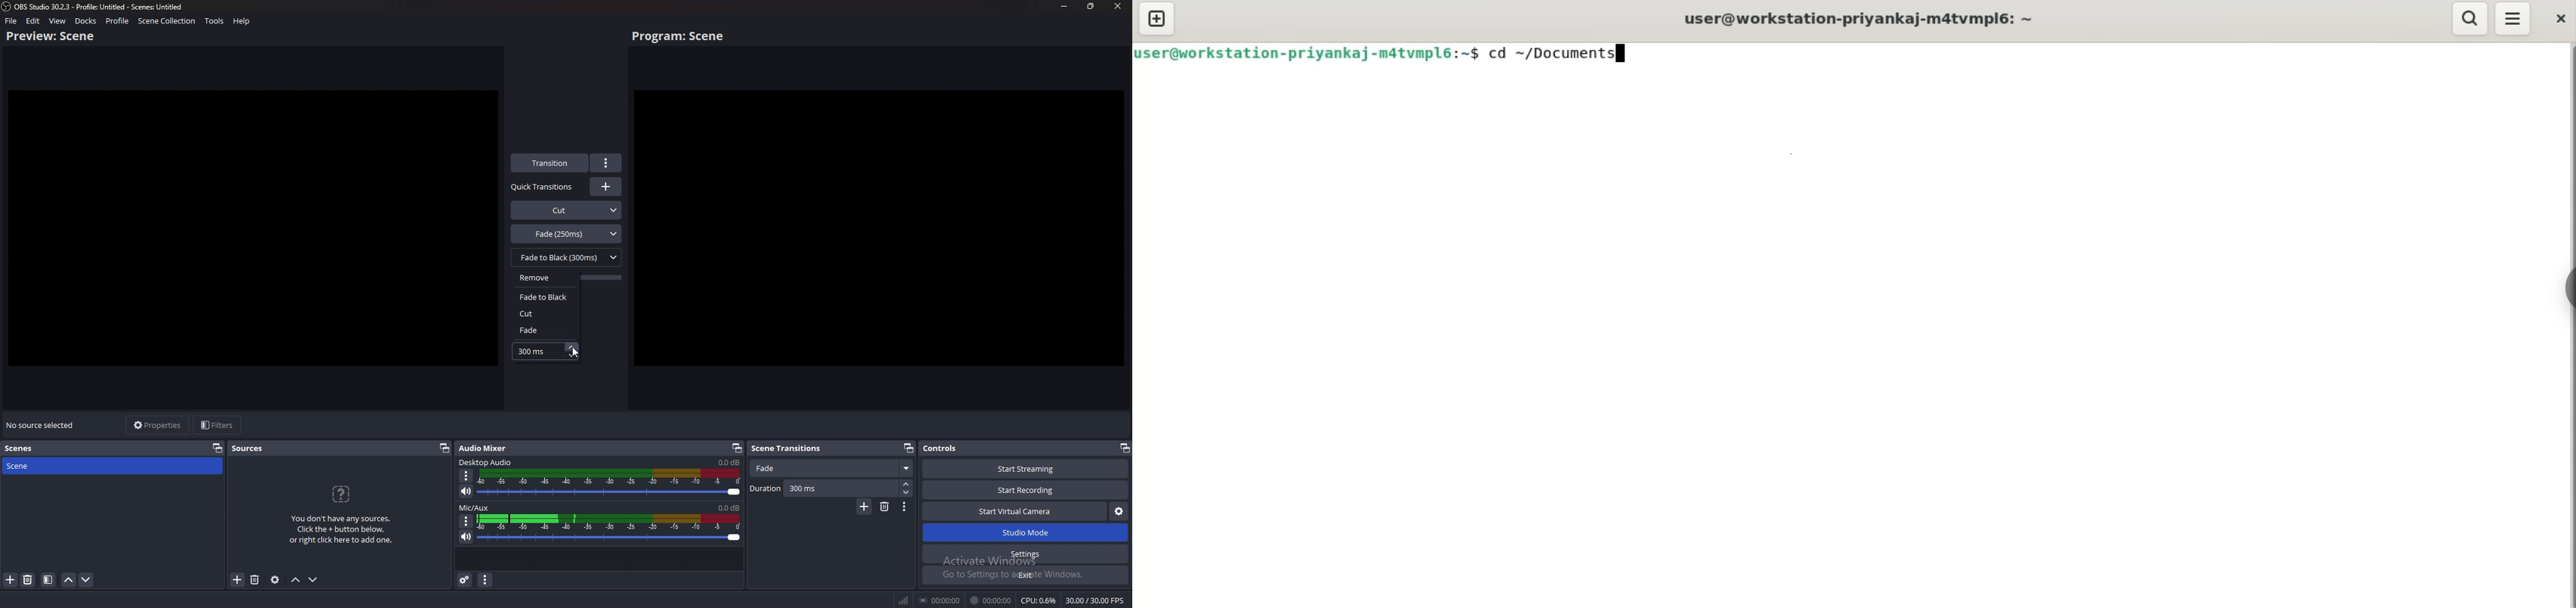 The height and width of the screenshot is (616, 2576). I want to click on options, so click(607, 163).